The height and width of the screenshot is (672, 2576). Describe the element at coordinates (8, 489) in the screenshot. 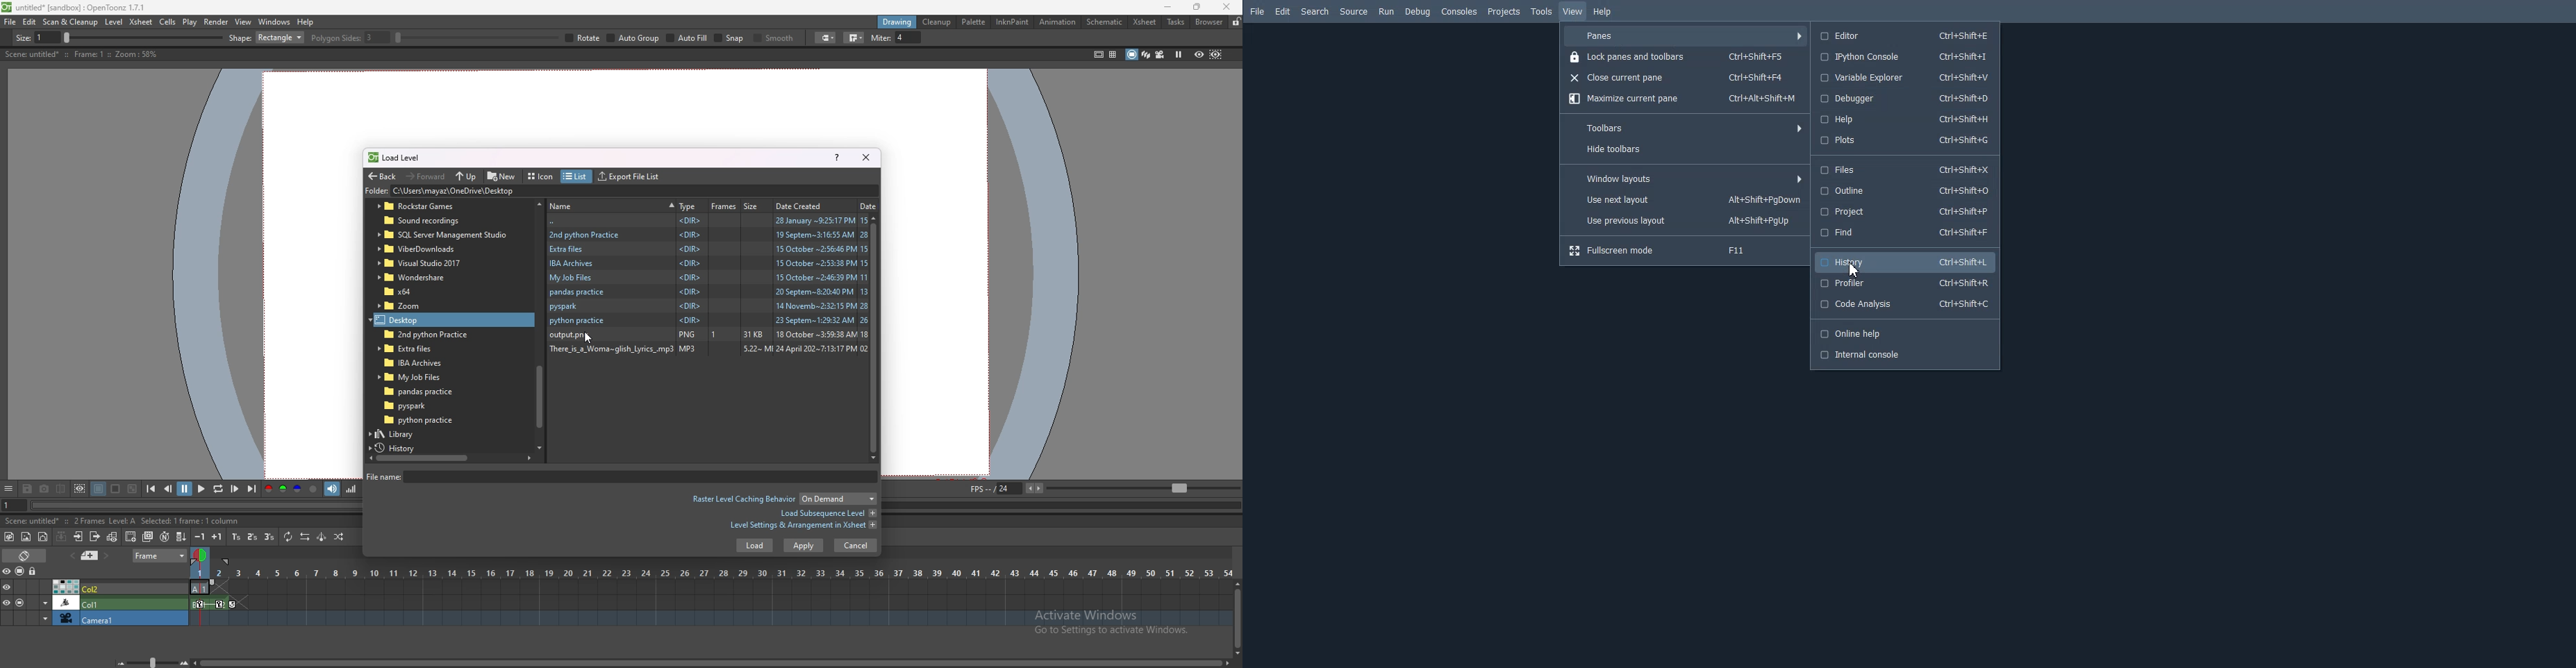

I see `options` at that location.